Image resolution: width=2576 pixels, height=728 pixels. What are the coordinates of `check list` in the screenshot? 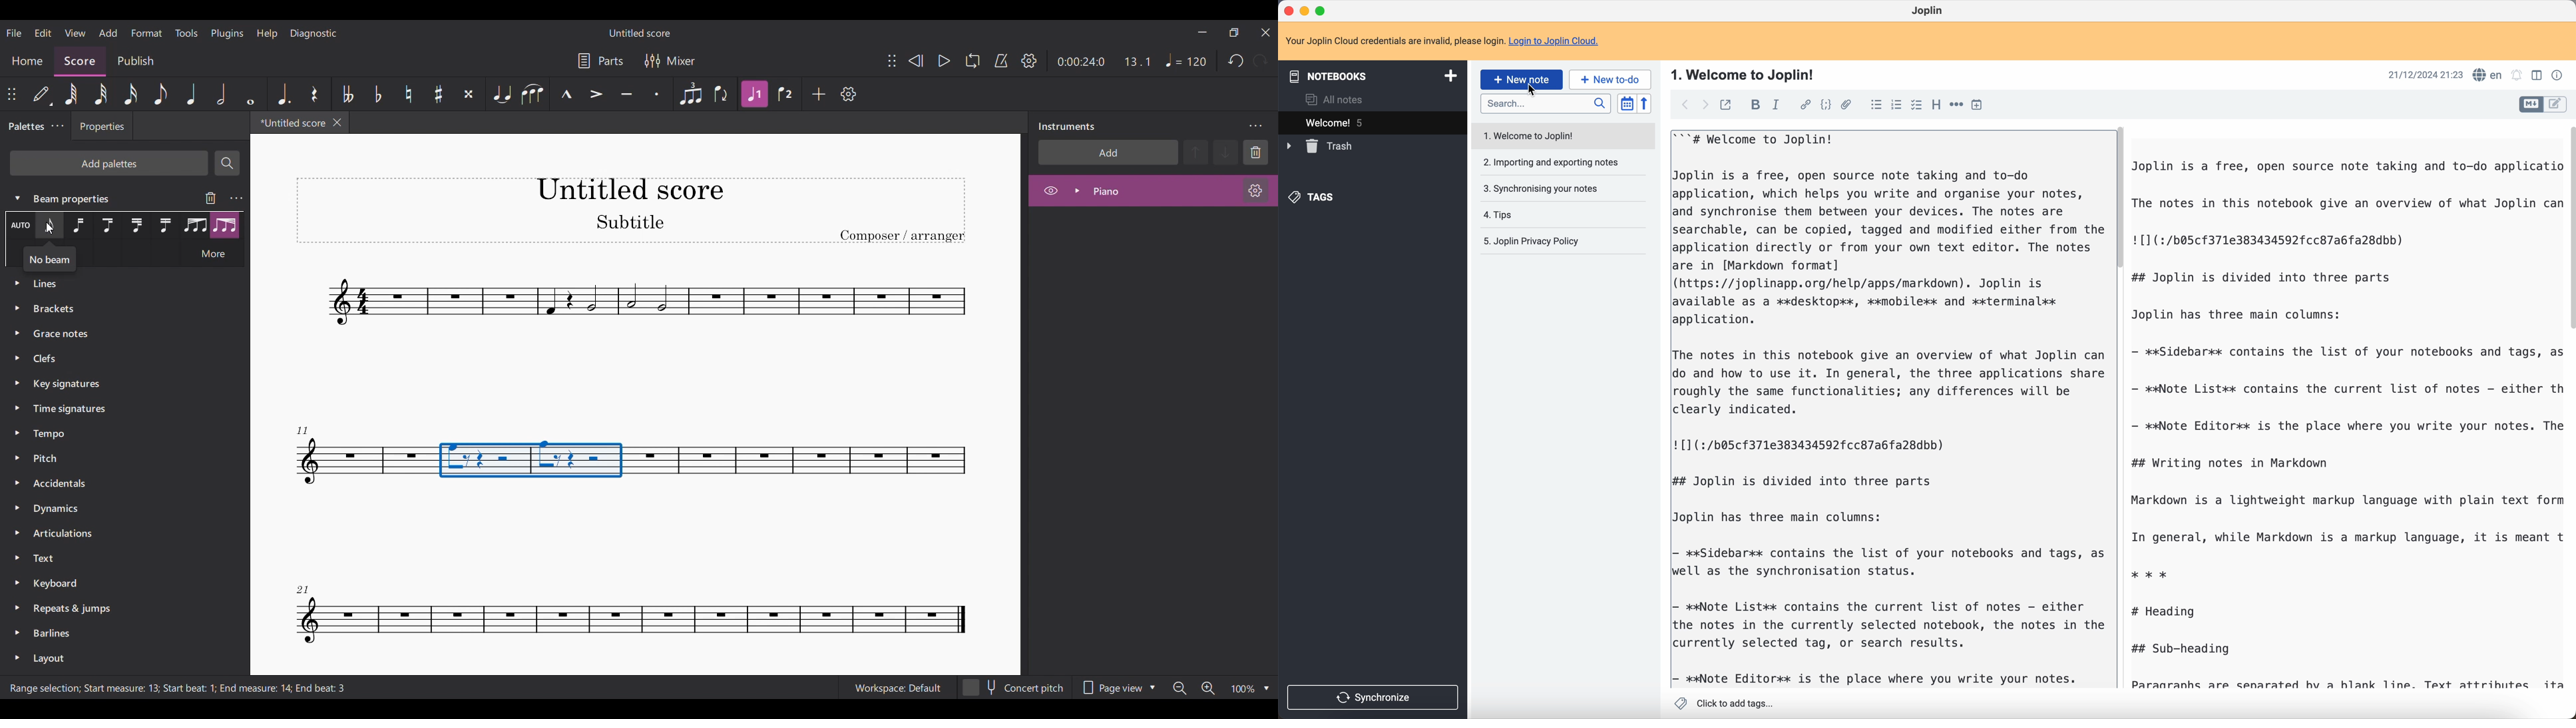 It's located at (1917, 105).